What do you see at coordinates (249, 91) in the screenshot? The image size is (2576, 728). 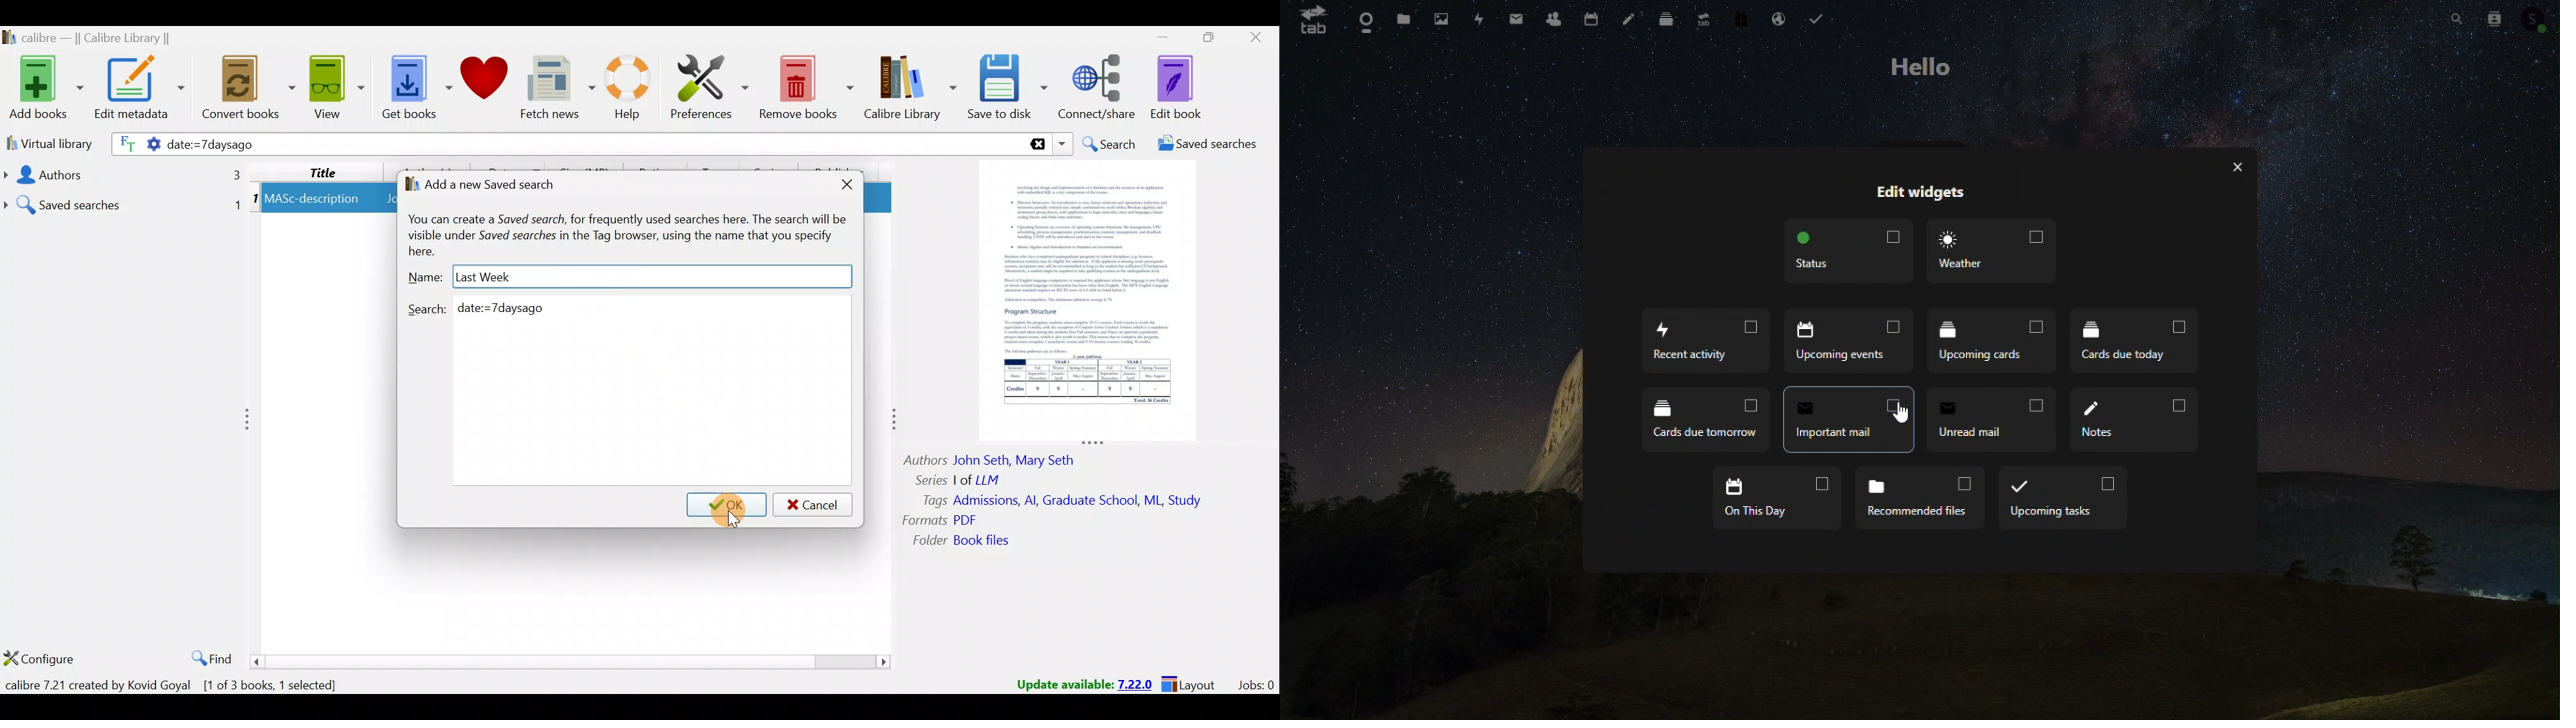 I see `Convert books` at bounding box center [249, 91].